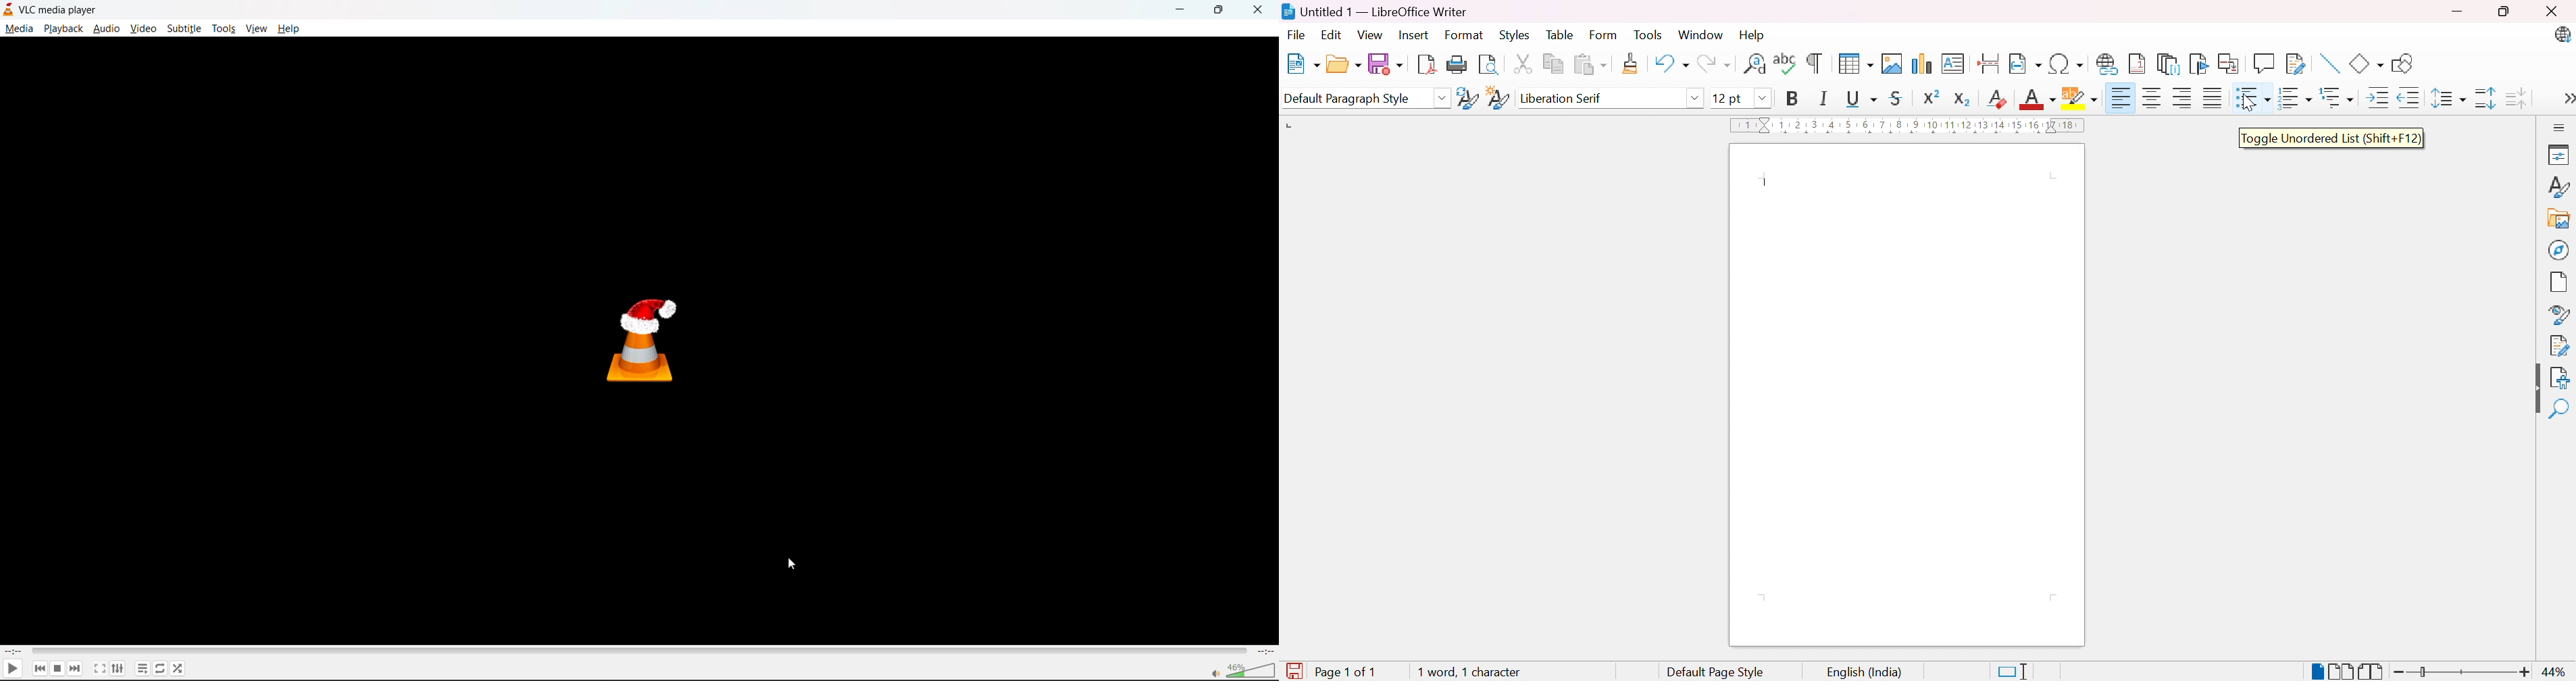  I want to click on Cursor, so click(2248, 103).